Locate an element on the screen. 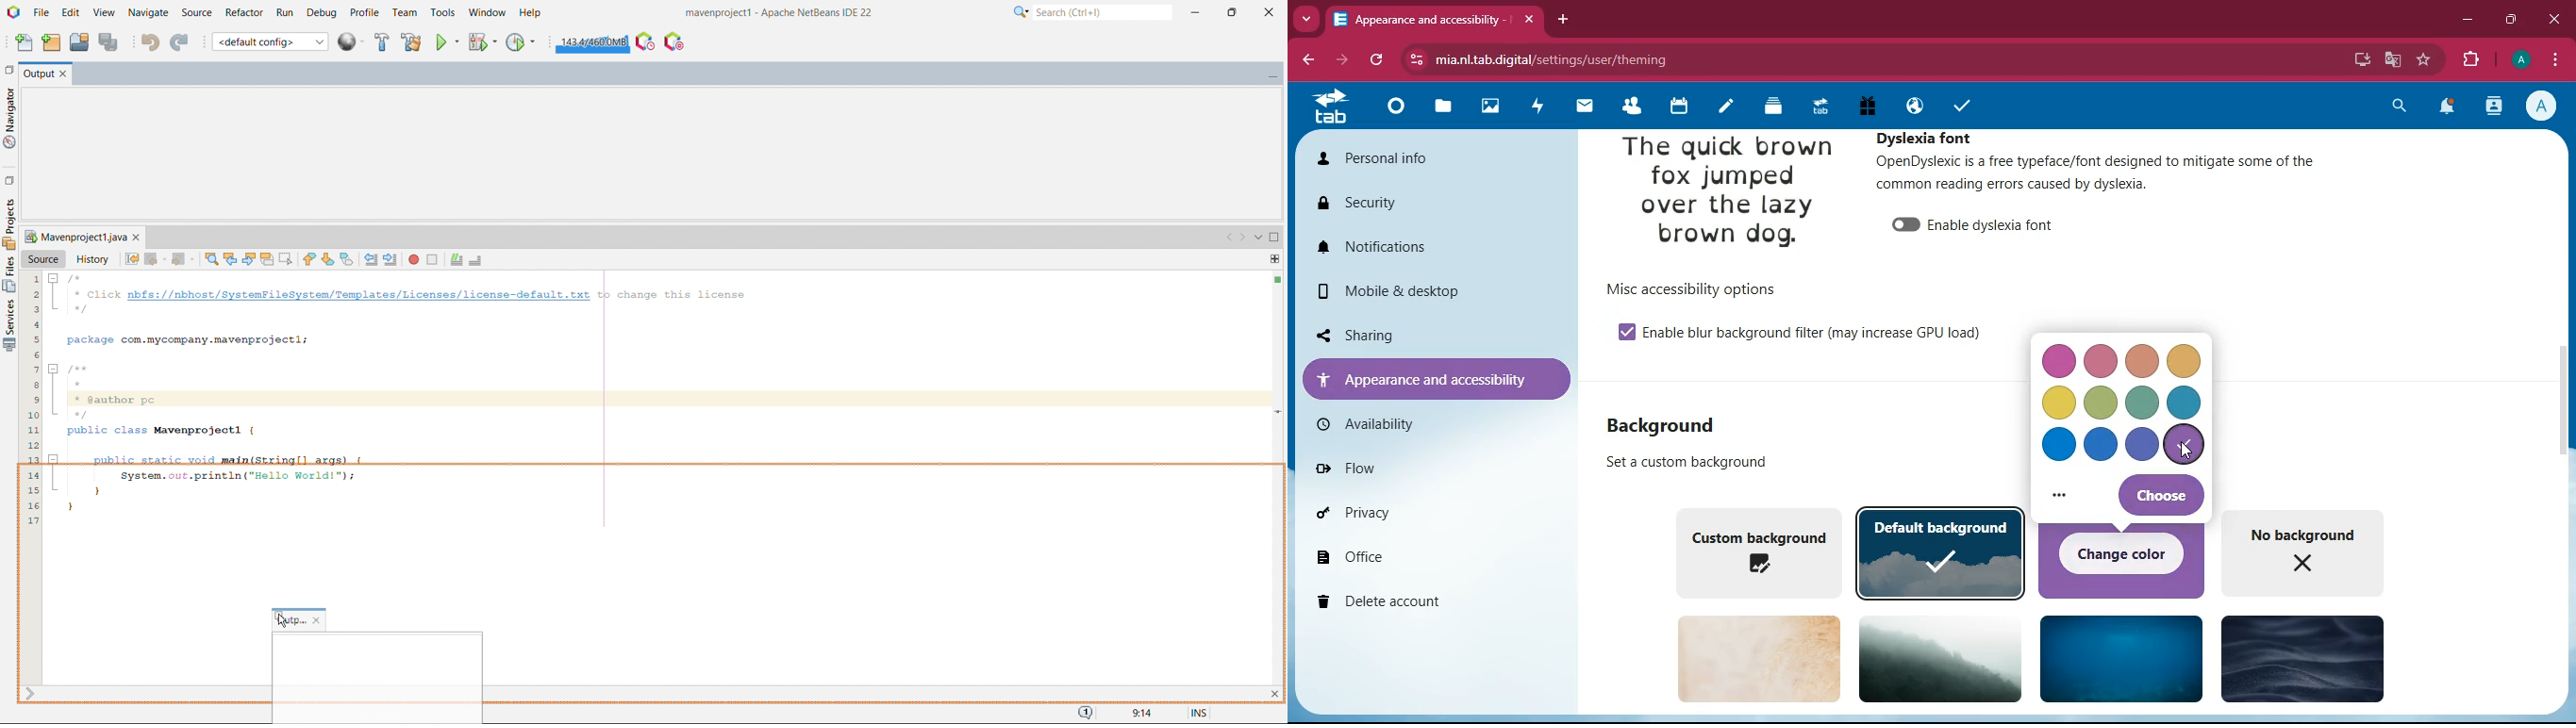 The height and width of the screenshot is (728, 2576). choose is located at coordinates (2160, 495).